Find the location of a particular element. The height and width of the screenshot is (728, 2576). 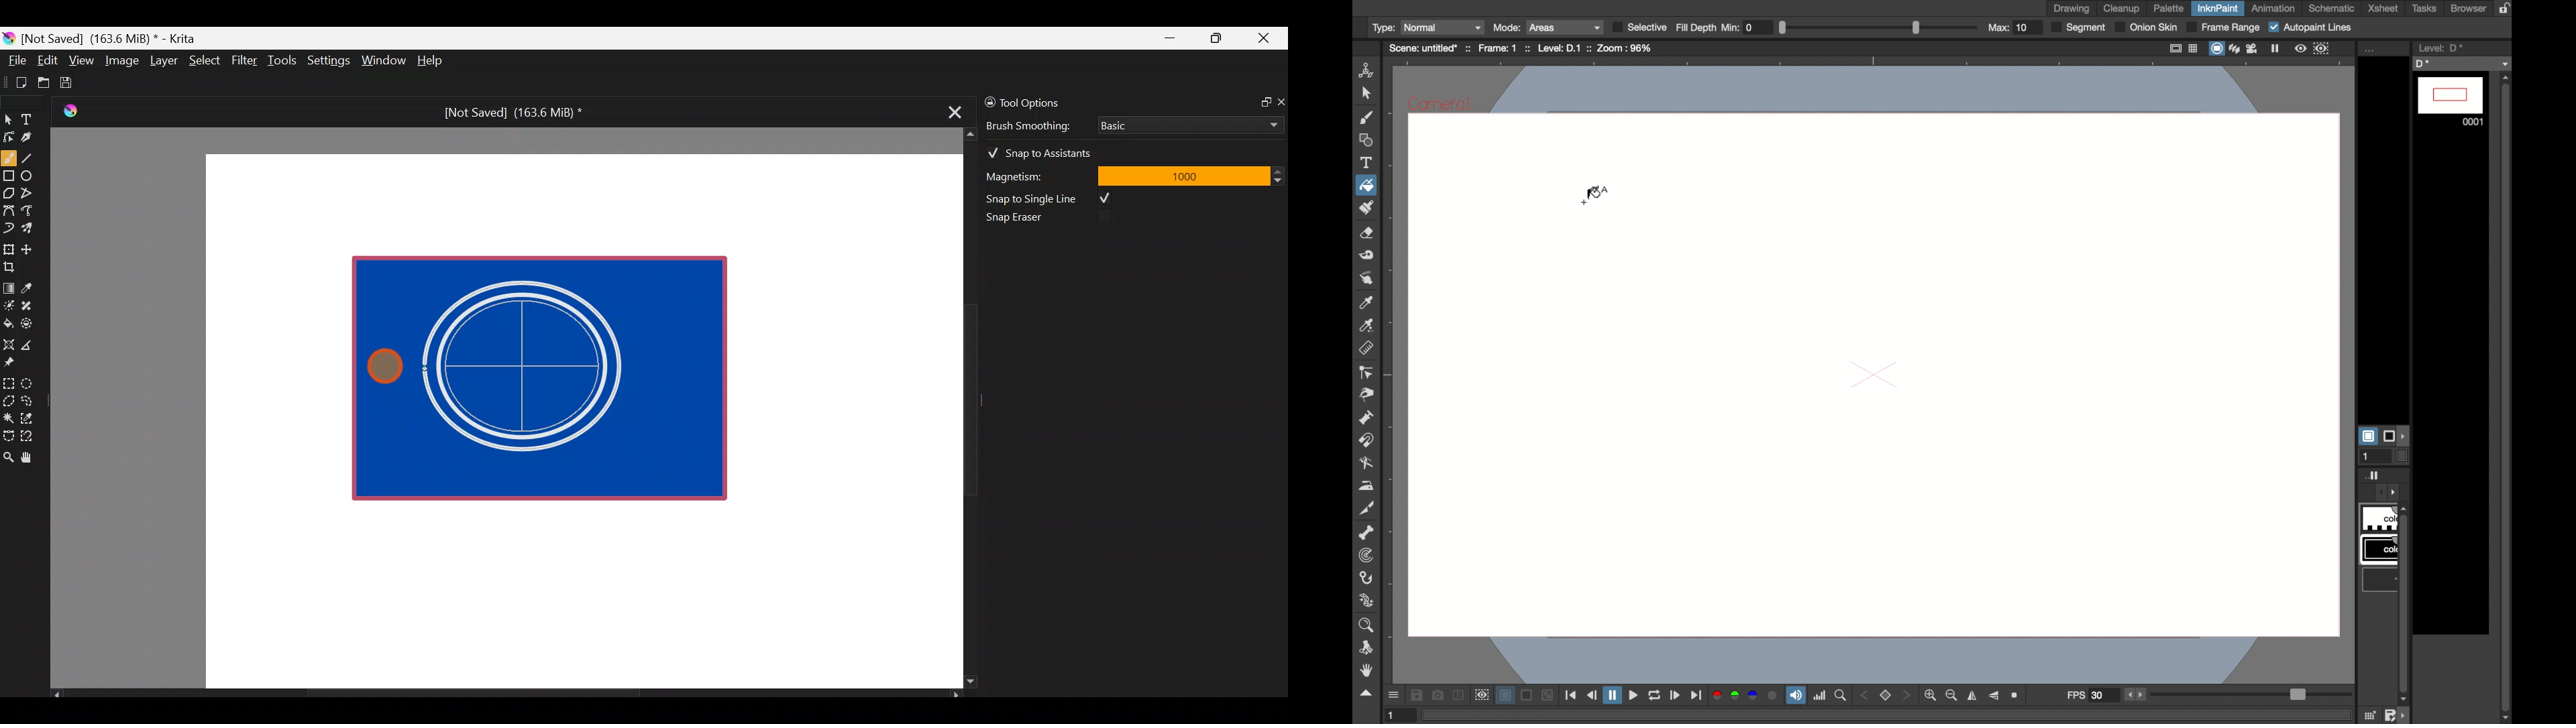

Colourise mask tool is located at coordinates (9, 304).